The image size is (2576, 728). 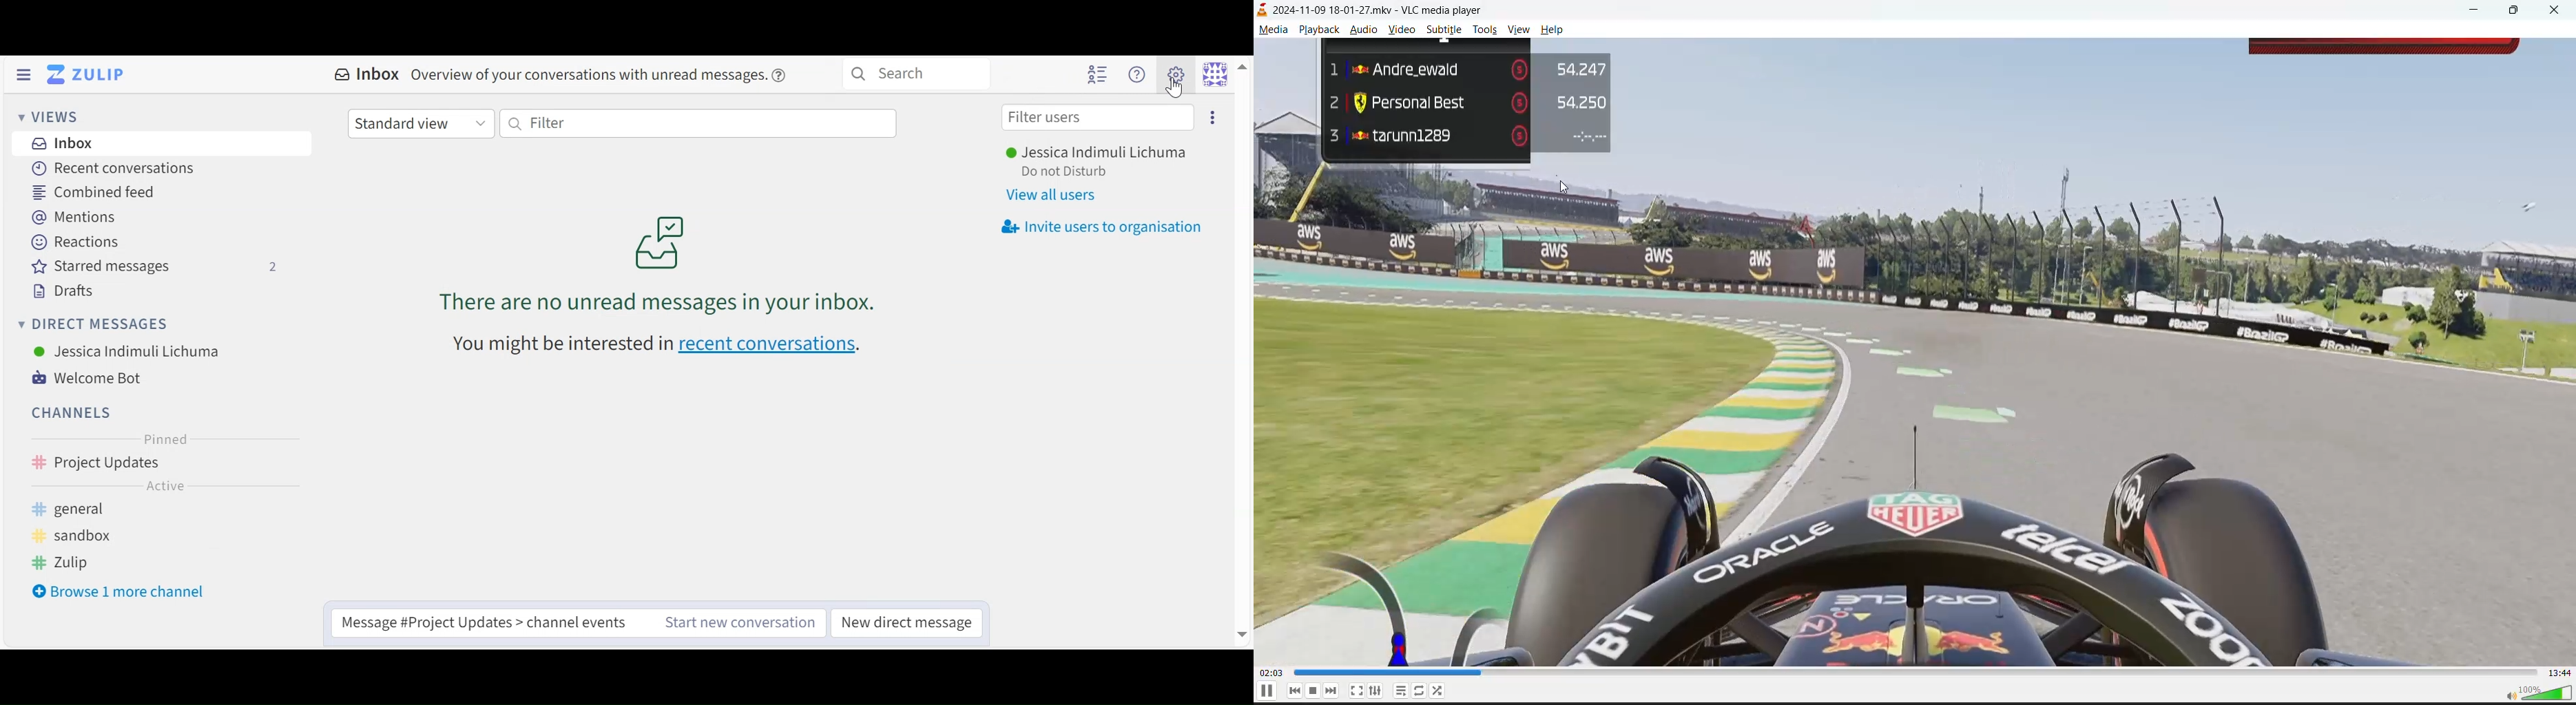 What do you see at coordinates (1336, 691) in the screenshot?
I see `next` at bounding box center [1336, 691].